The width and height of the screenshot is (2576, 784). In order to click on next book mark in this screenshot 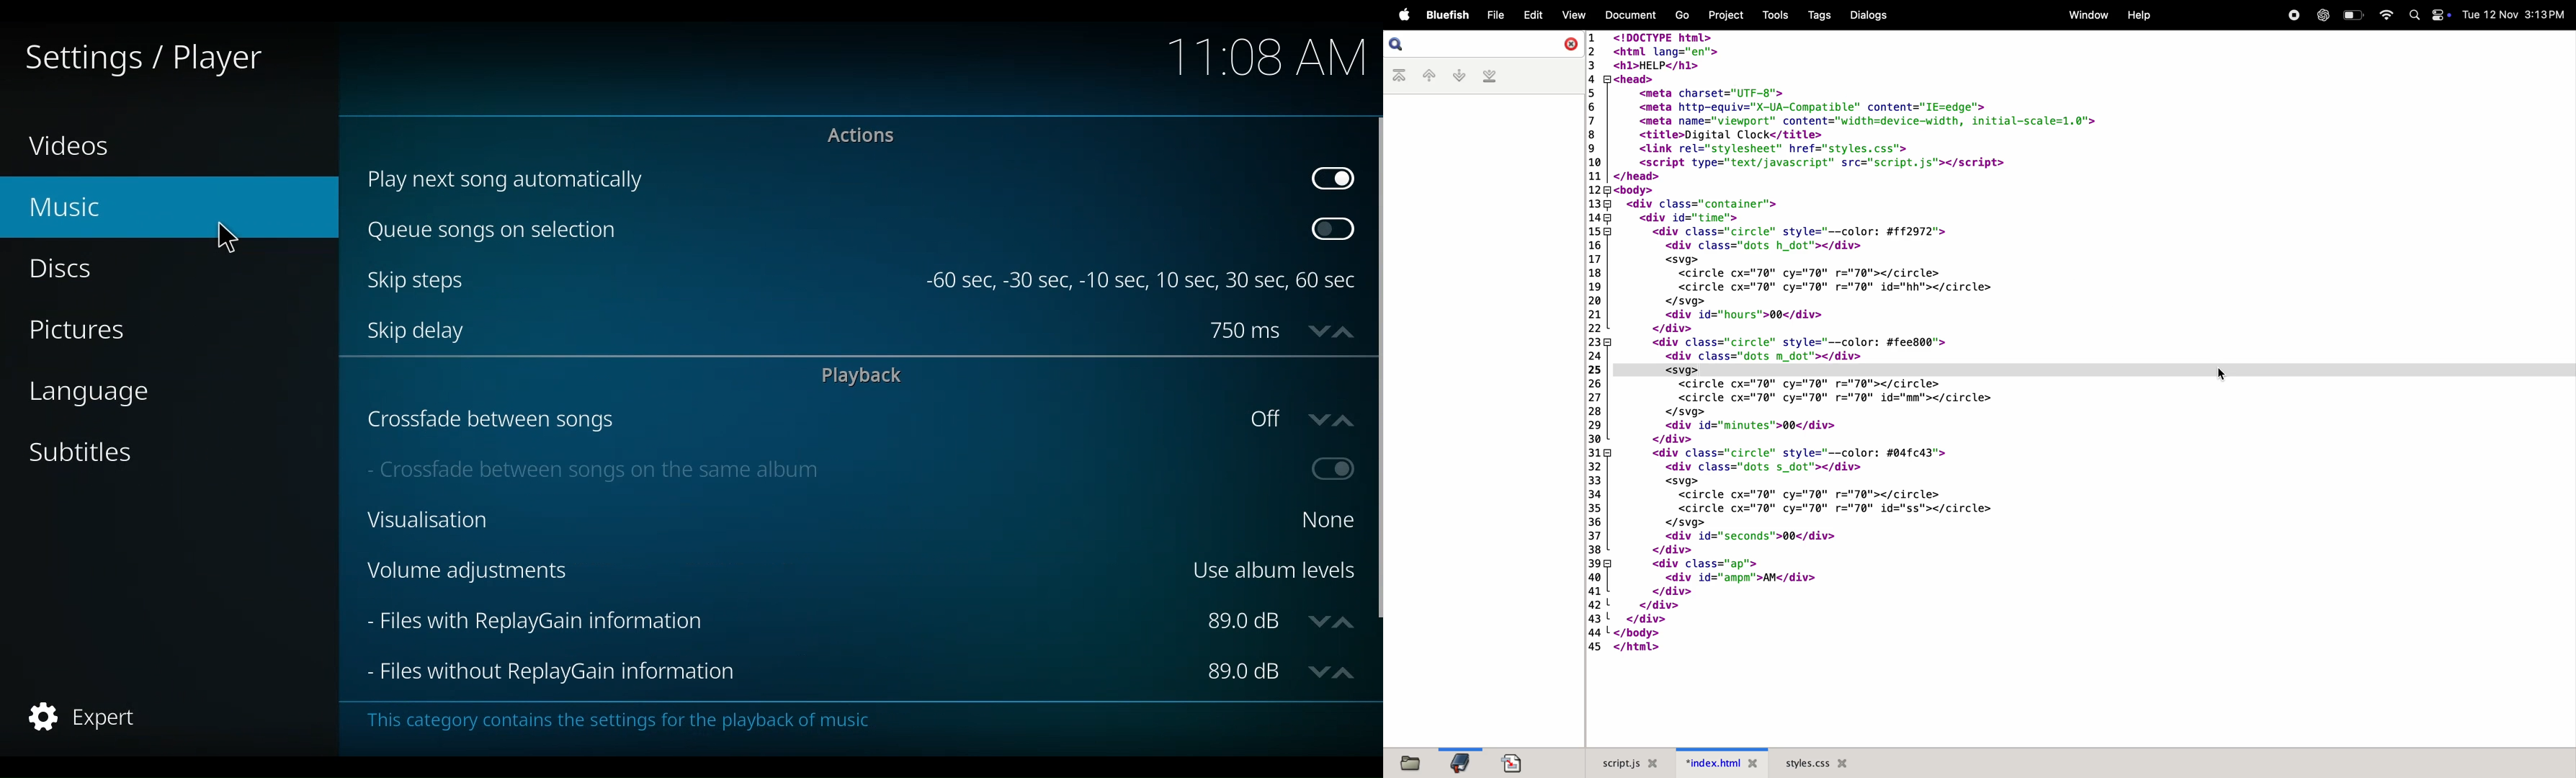, I will do `click(1459, 76)`.